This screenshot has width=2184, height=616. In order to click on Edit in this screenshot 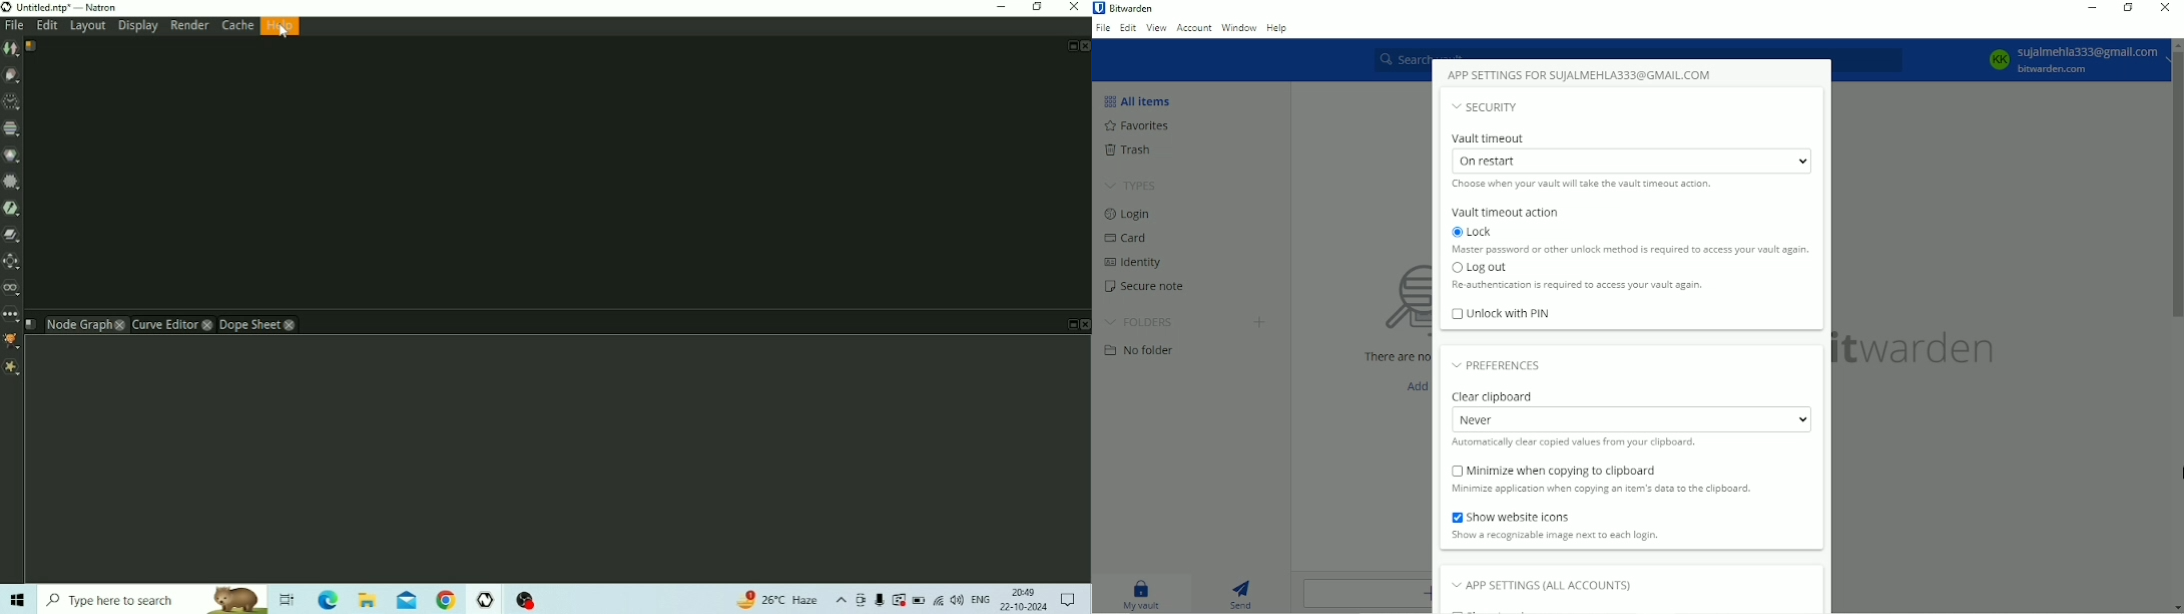, I will do `click(1127, 28)`.